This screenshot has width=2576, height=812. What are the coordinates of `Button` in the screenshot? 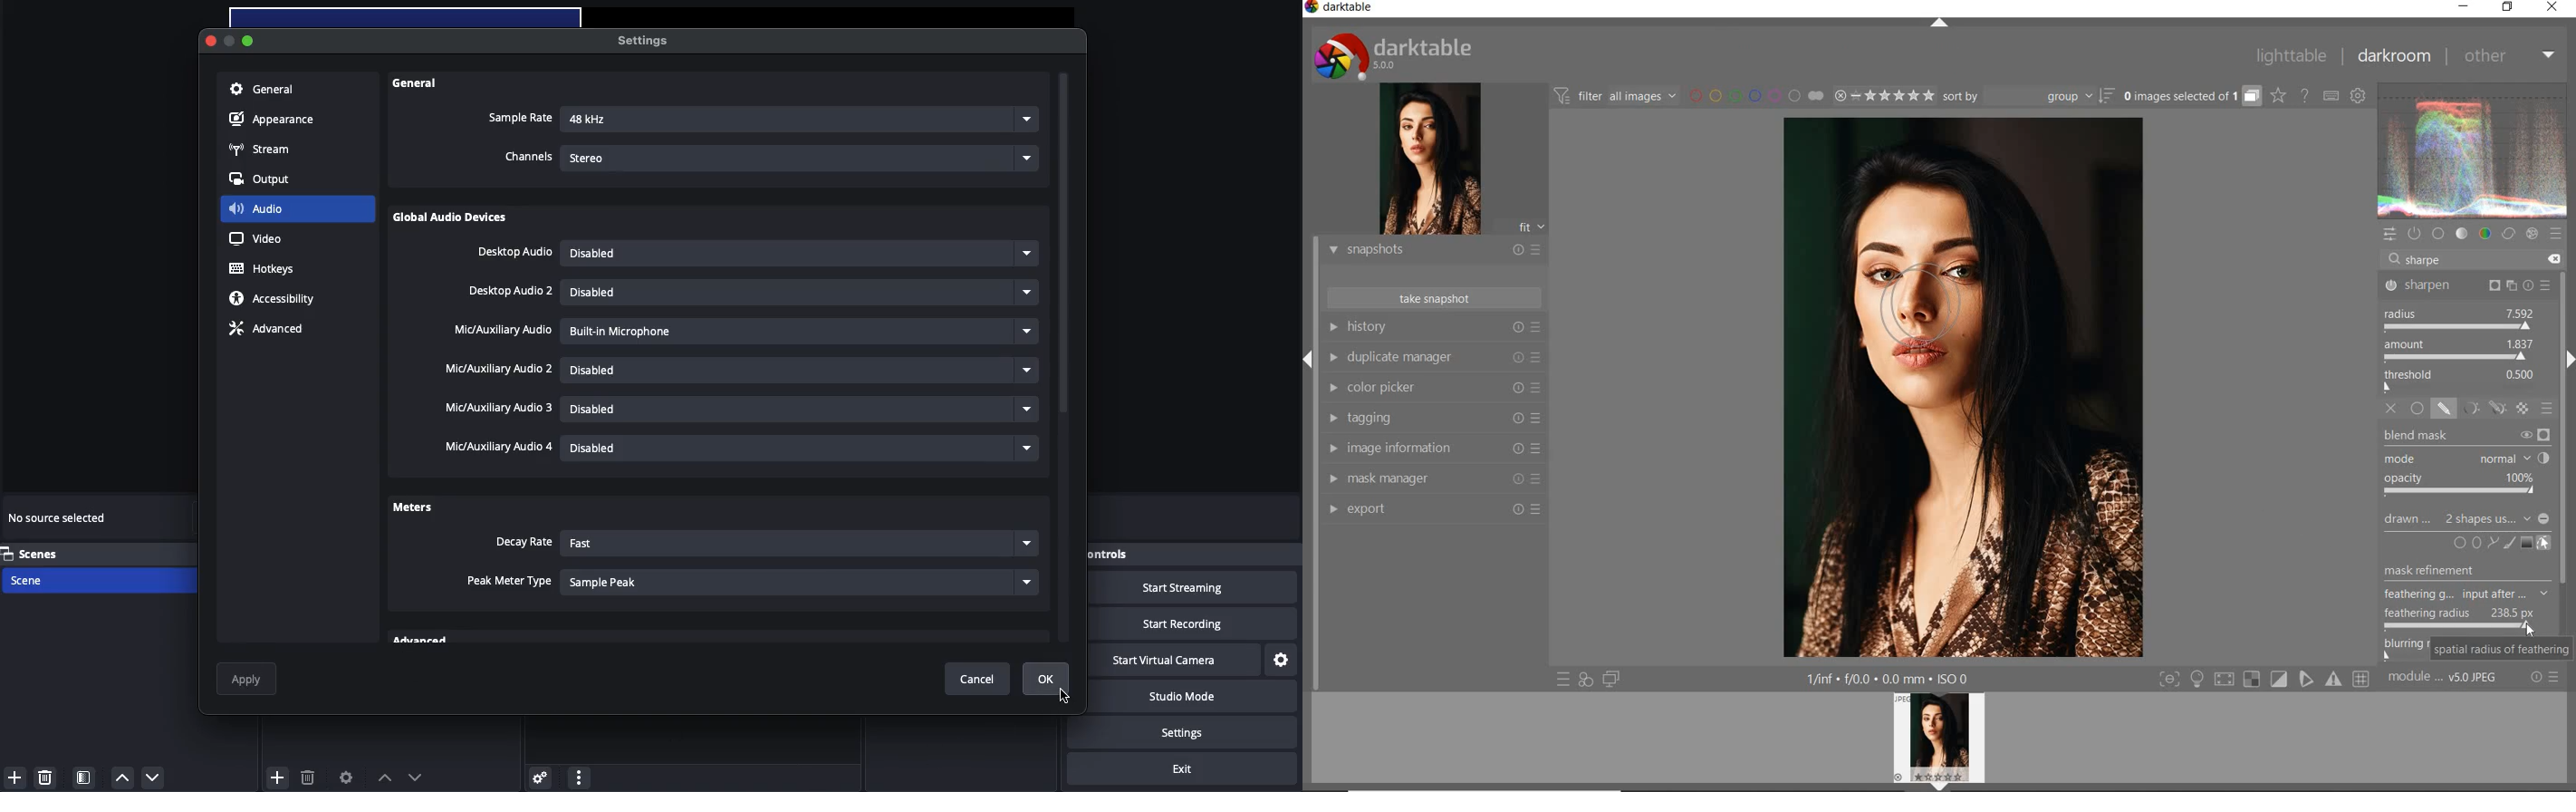 It's located at (233, 43).